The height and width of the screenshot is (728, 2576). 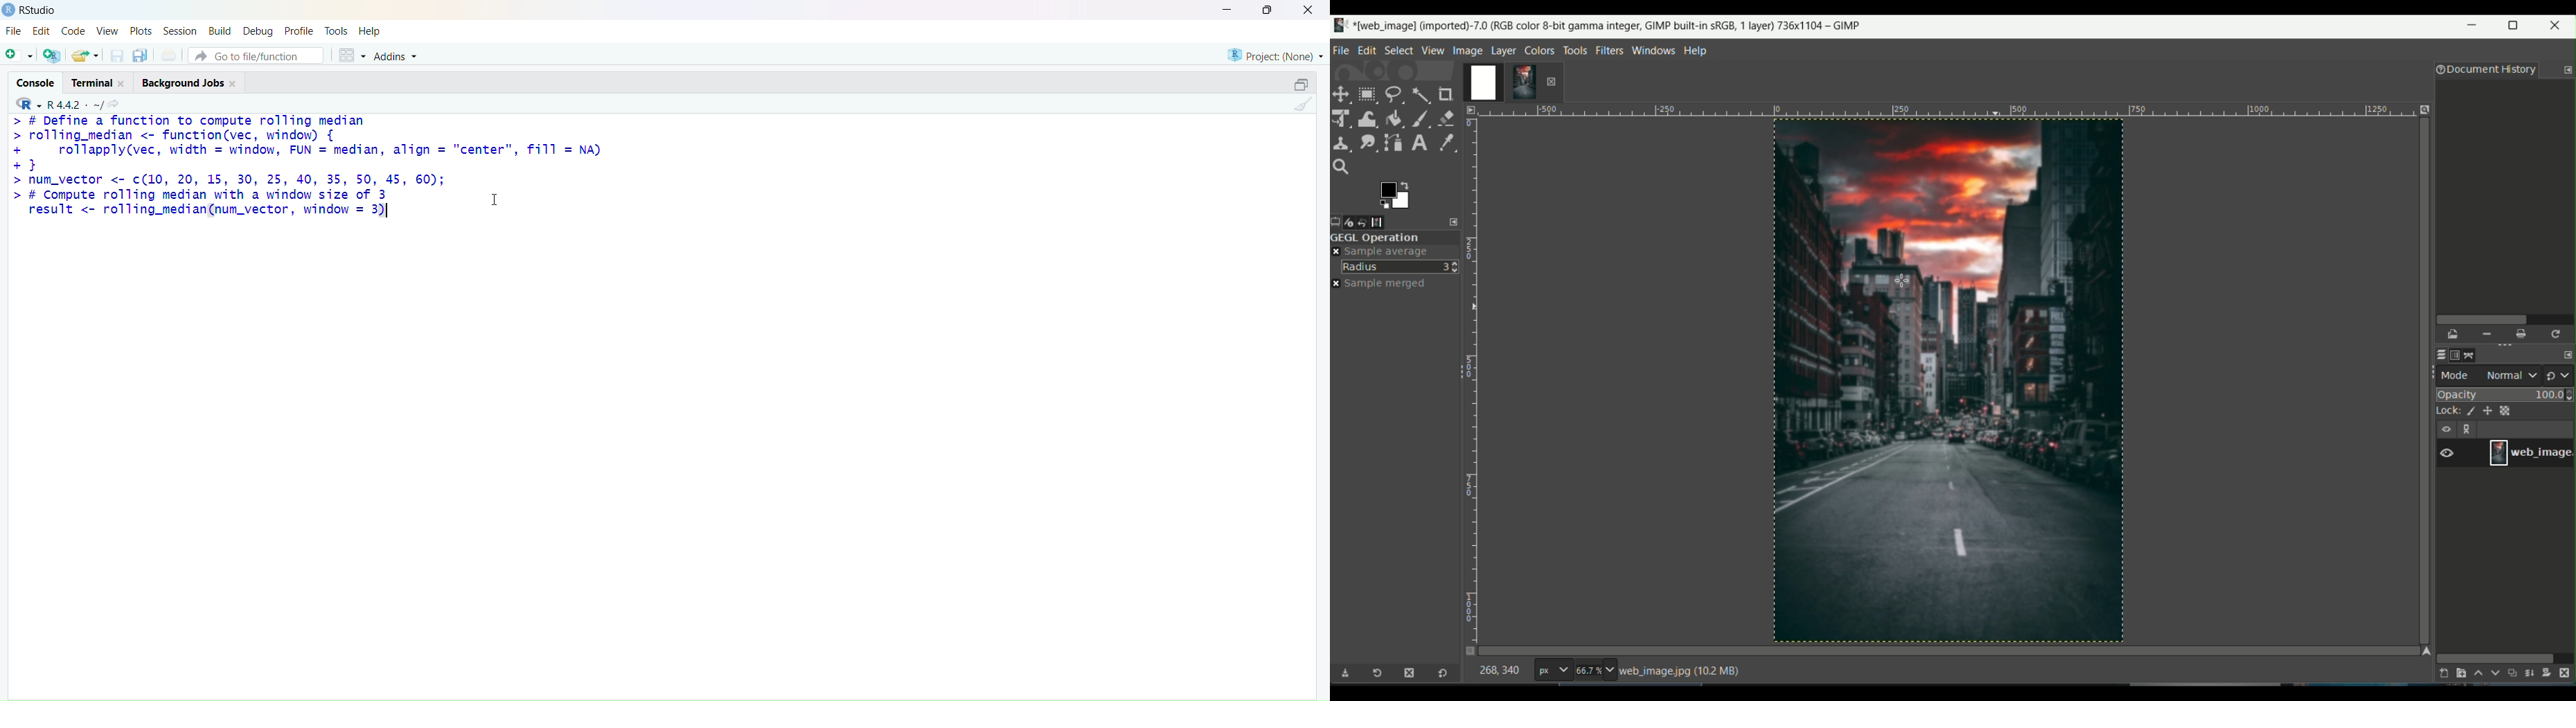 I want to click on edit, so click(x=42, y=31).